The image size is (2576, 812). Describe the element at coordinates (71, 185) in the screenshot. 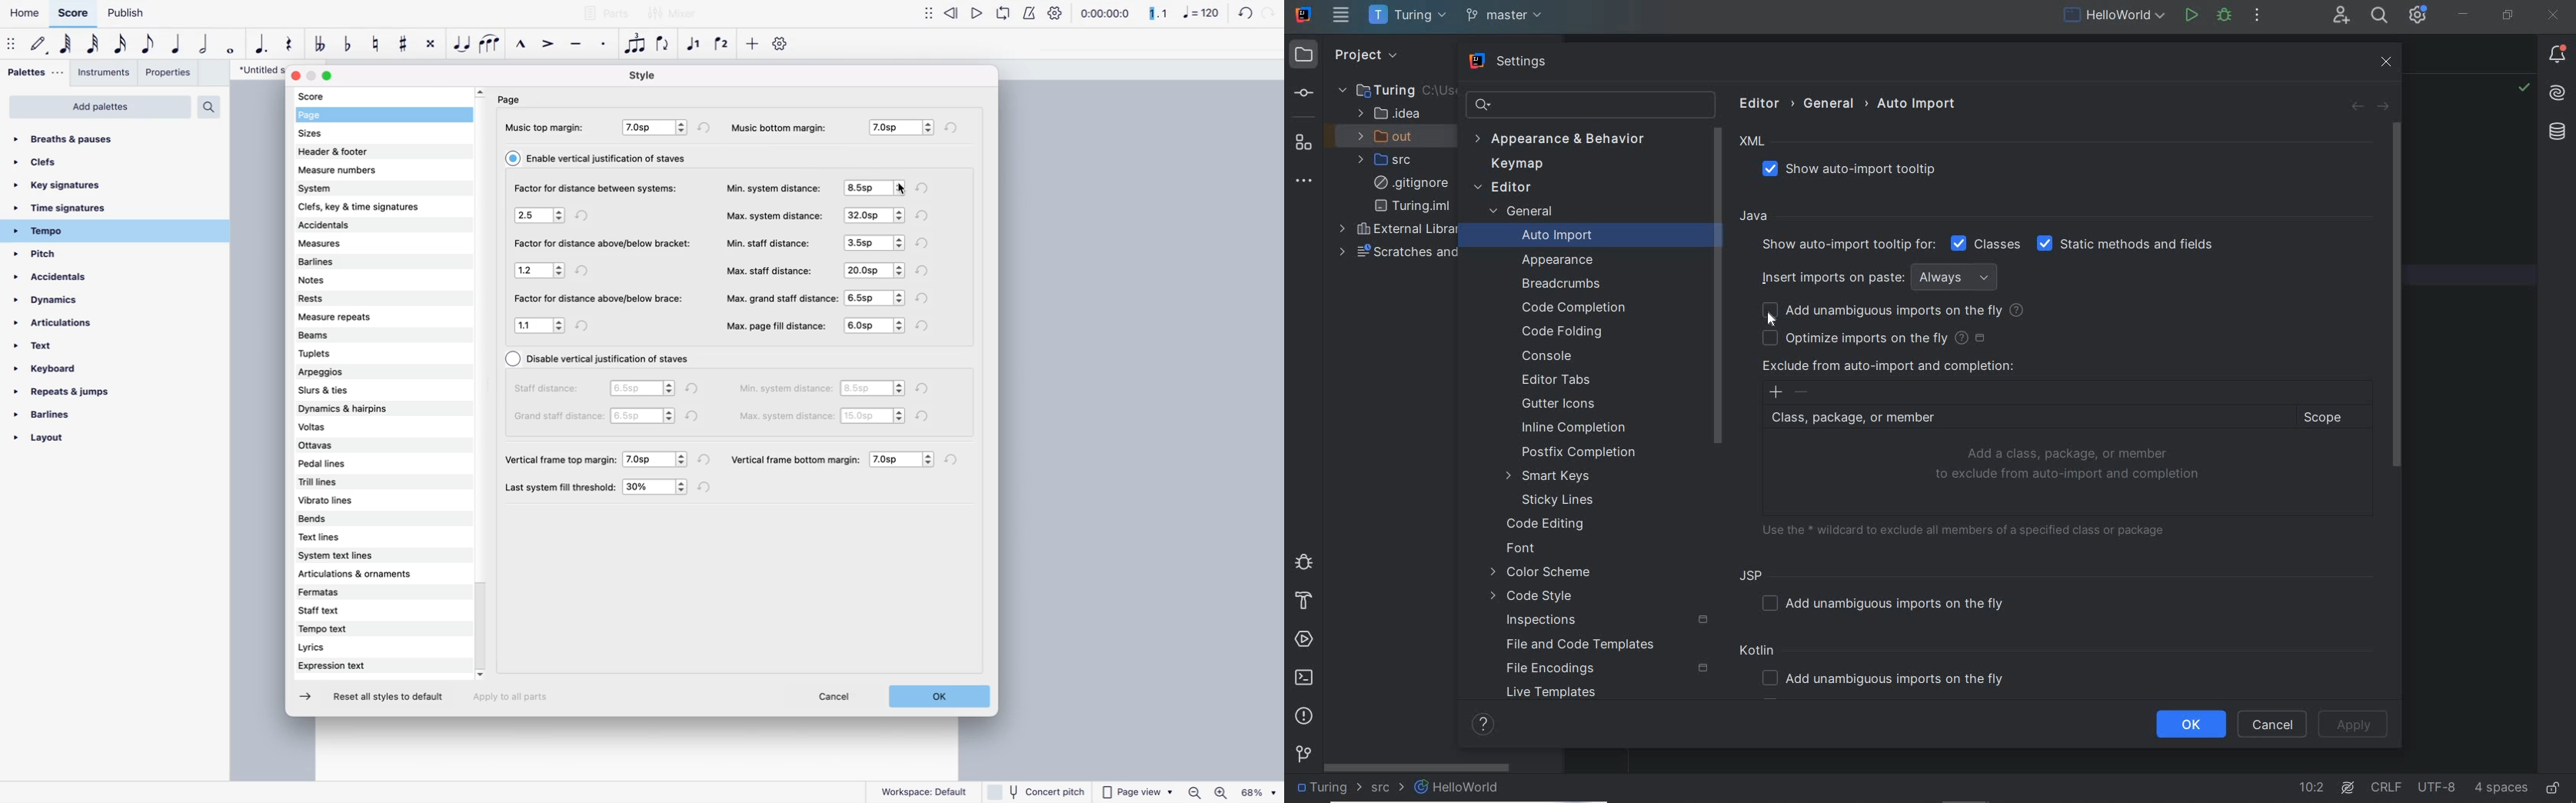

I see `key signatures` at that location.